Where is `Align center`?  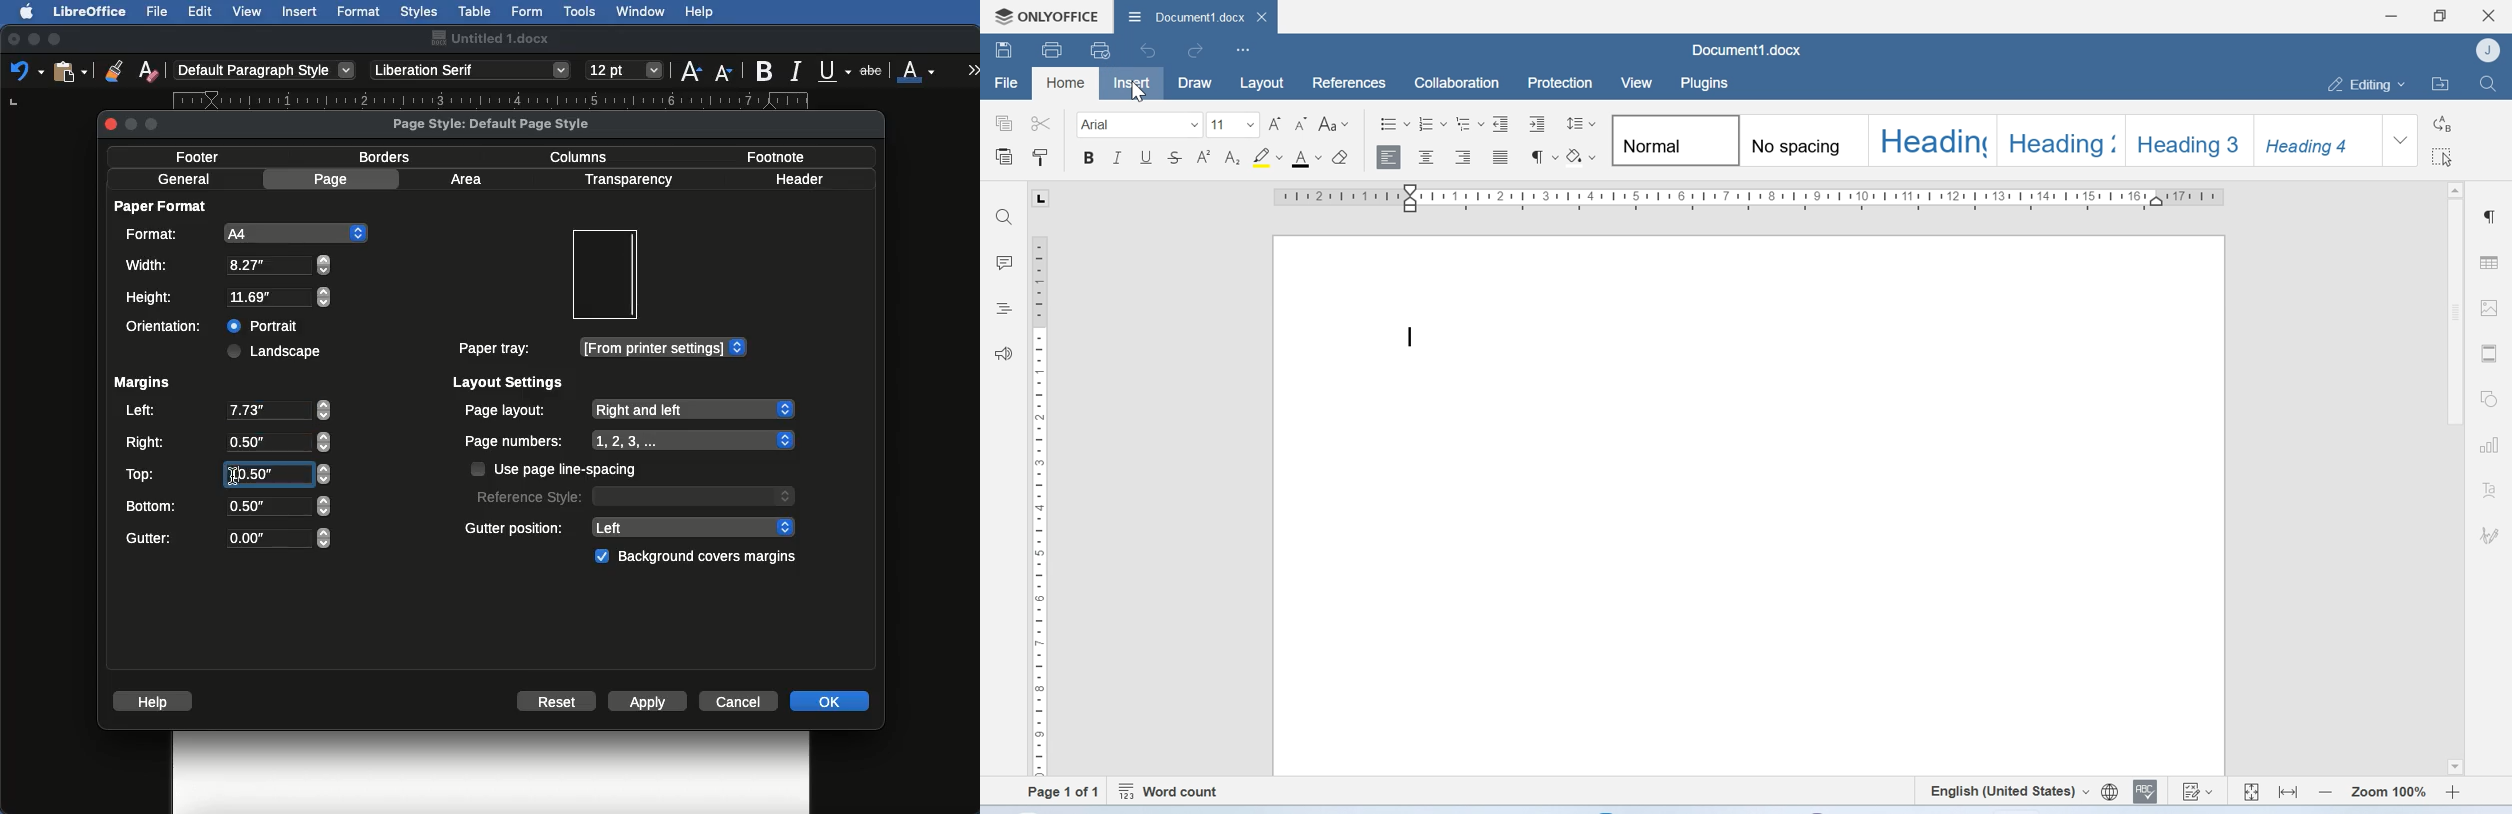 Align center is located at coordinates (1427, 157).